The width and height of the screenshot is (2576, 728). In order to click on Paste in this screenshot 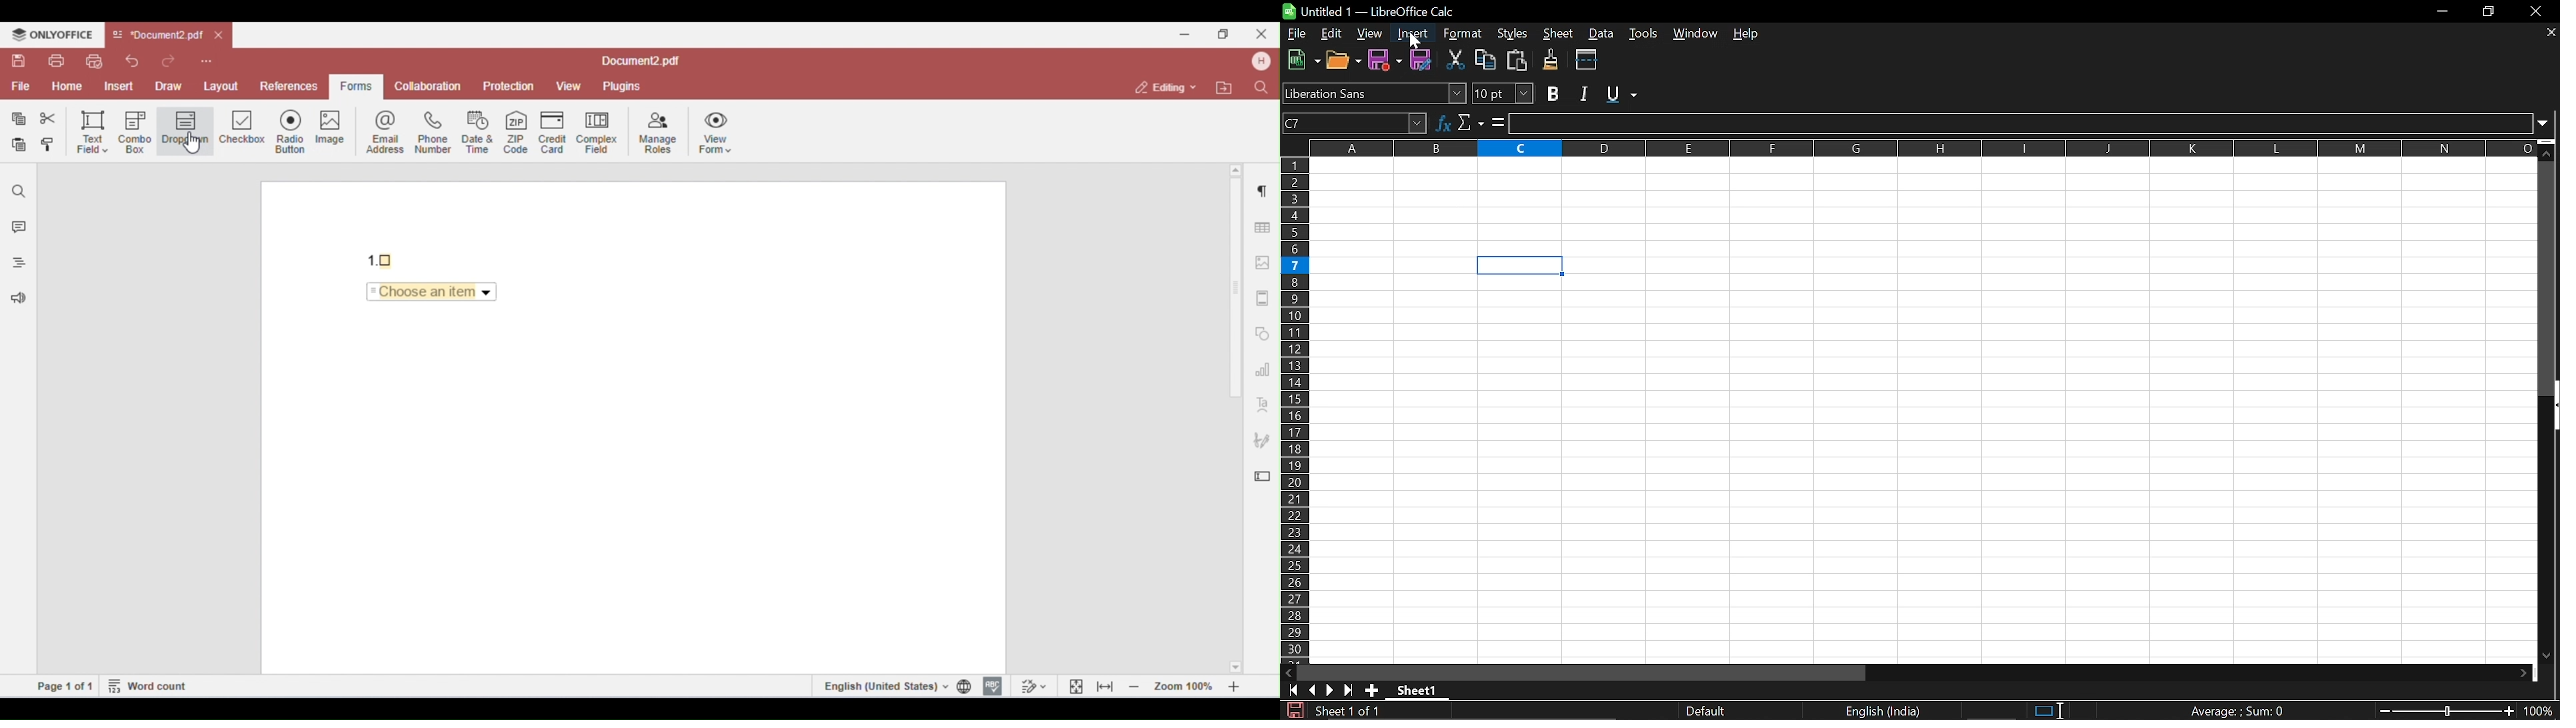, I will do `click(1515, 60)`.